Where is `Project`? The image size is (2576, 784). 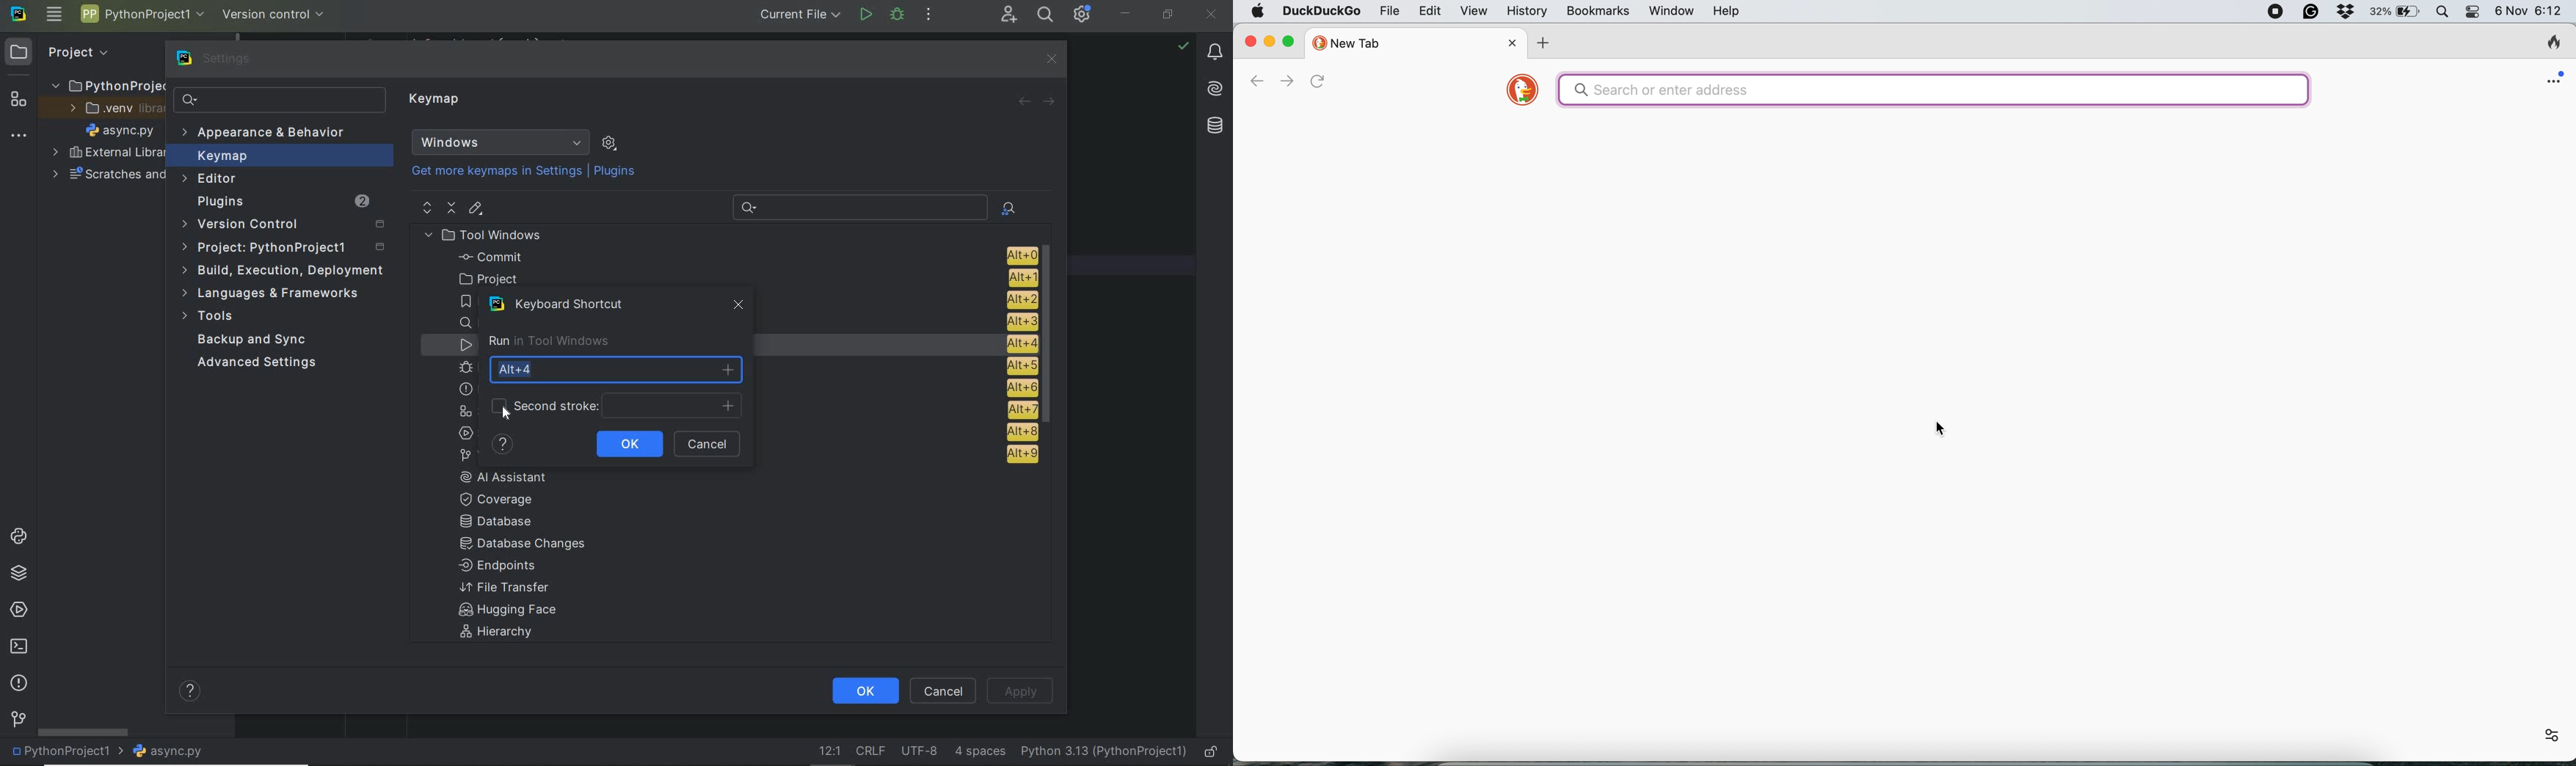 Project is located at coordinates (286, 248).